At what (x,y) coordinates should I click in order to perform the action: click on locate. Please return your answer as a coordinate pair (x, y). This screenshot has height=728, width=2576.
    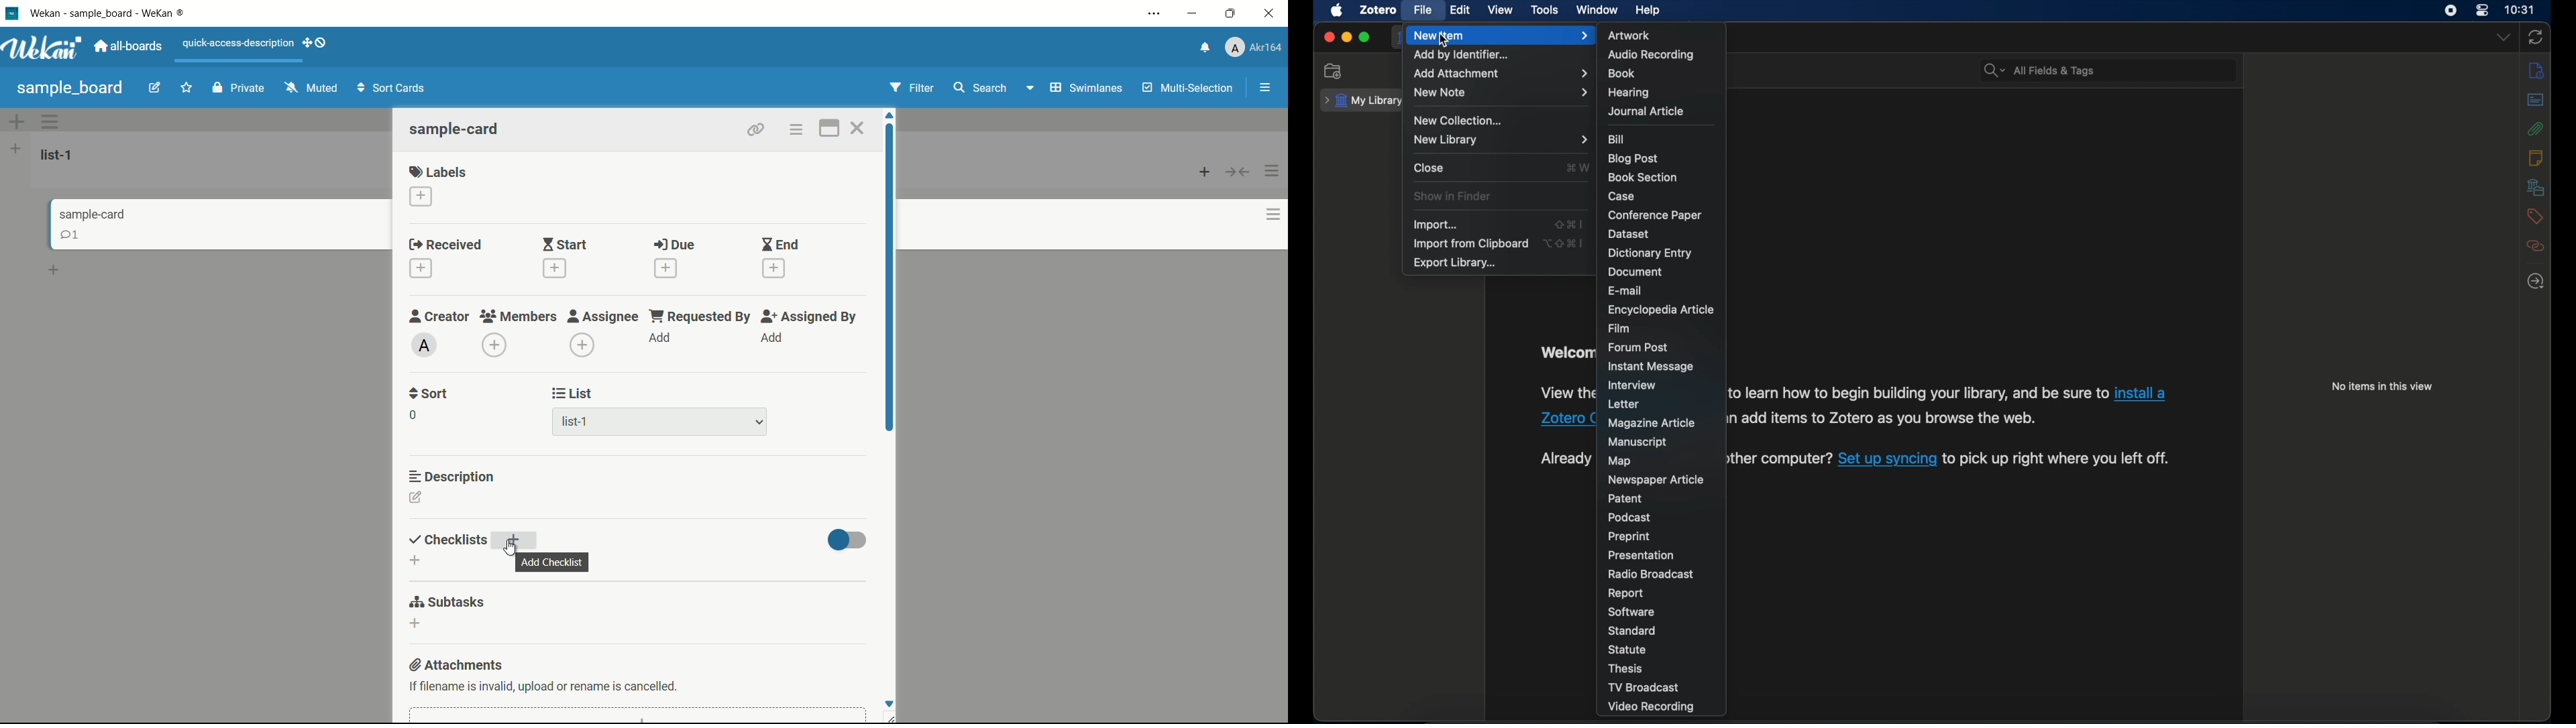
    Looking at the image, I should click on (2534, 281).